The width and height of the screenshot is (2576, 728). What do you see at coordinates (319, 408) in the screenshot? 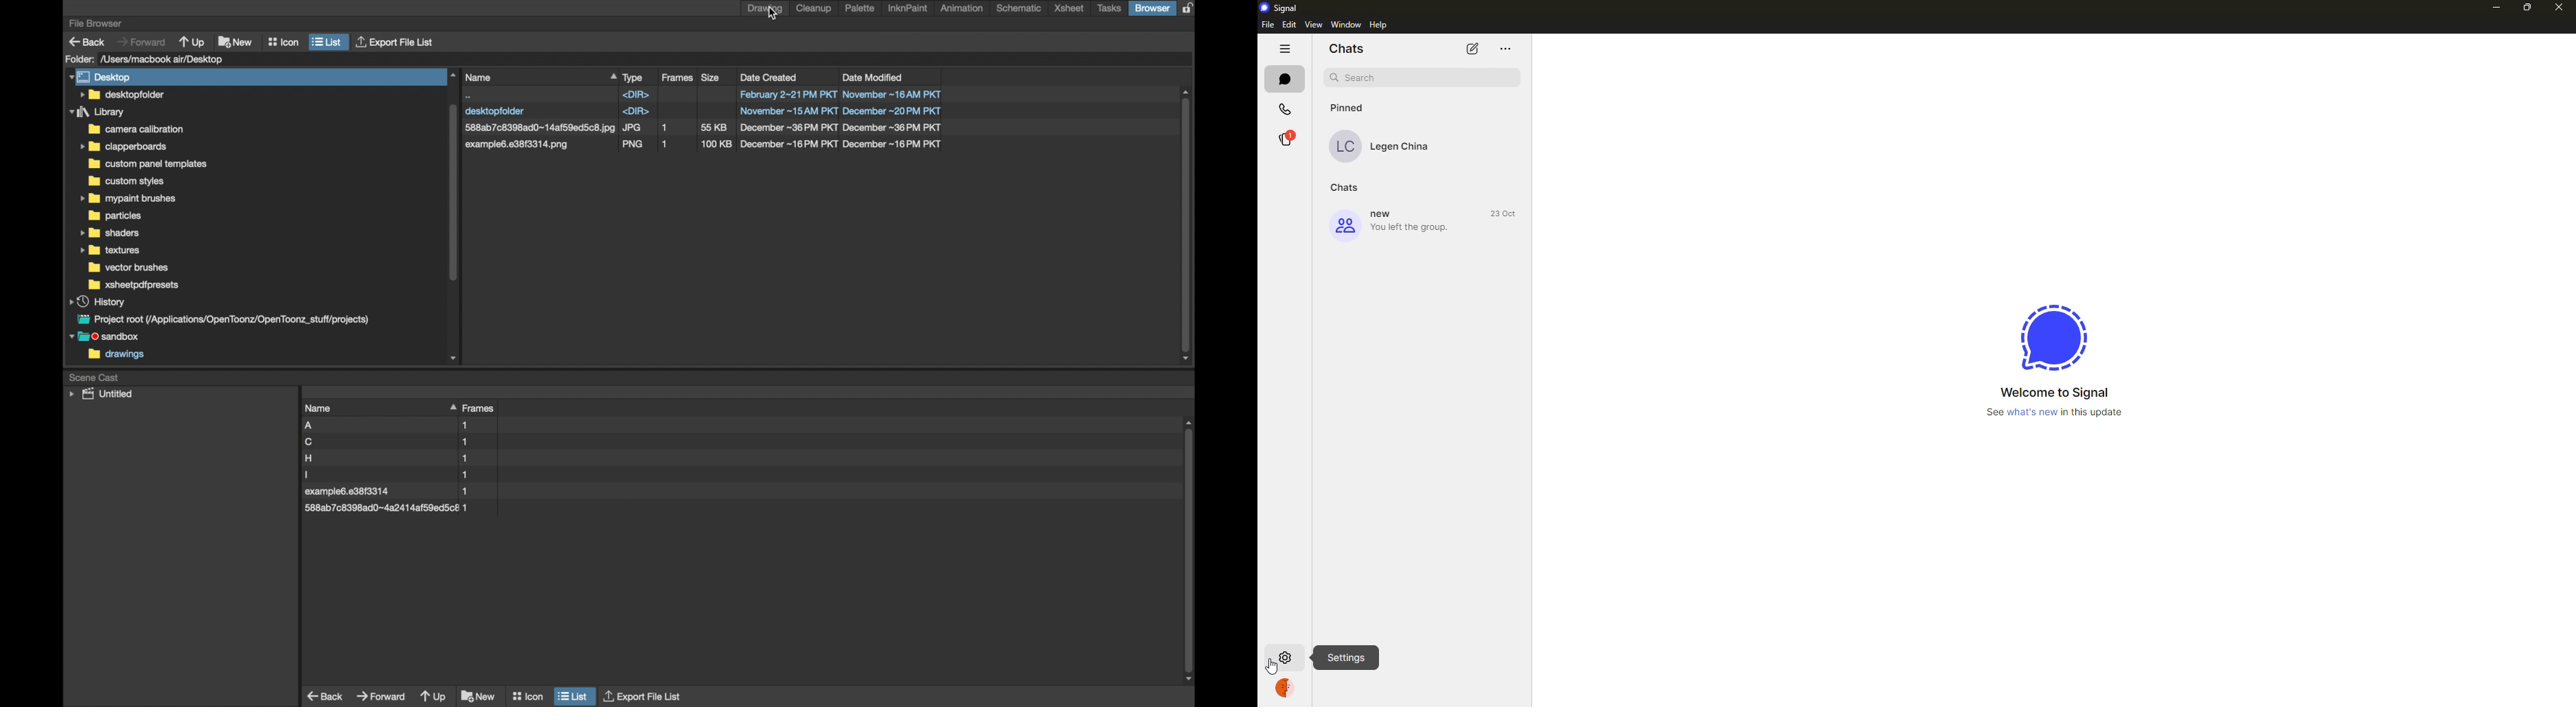
I see `name` at bounding box center [319, 408].